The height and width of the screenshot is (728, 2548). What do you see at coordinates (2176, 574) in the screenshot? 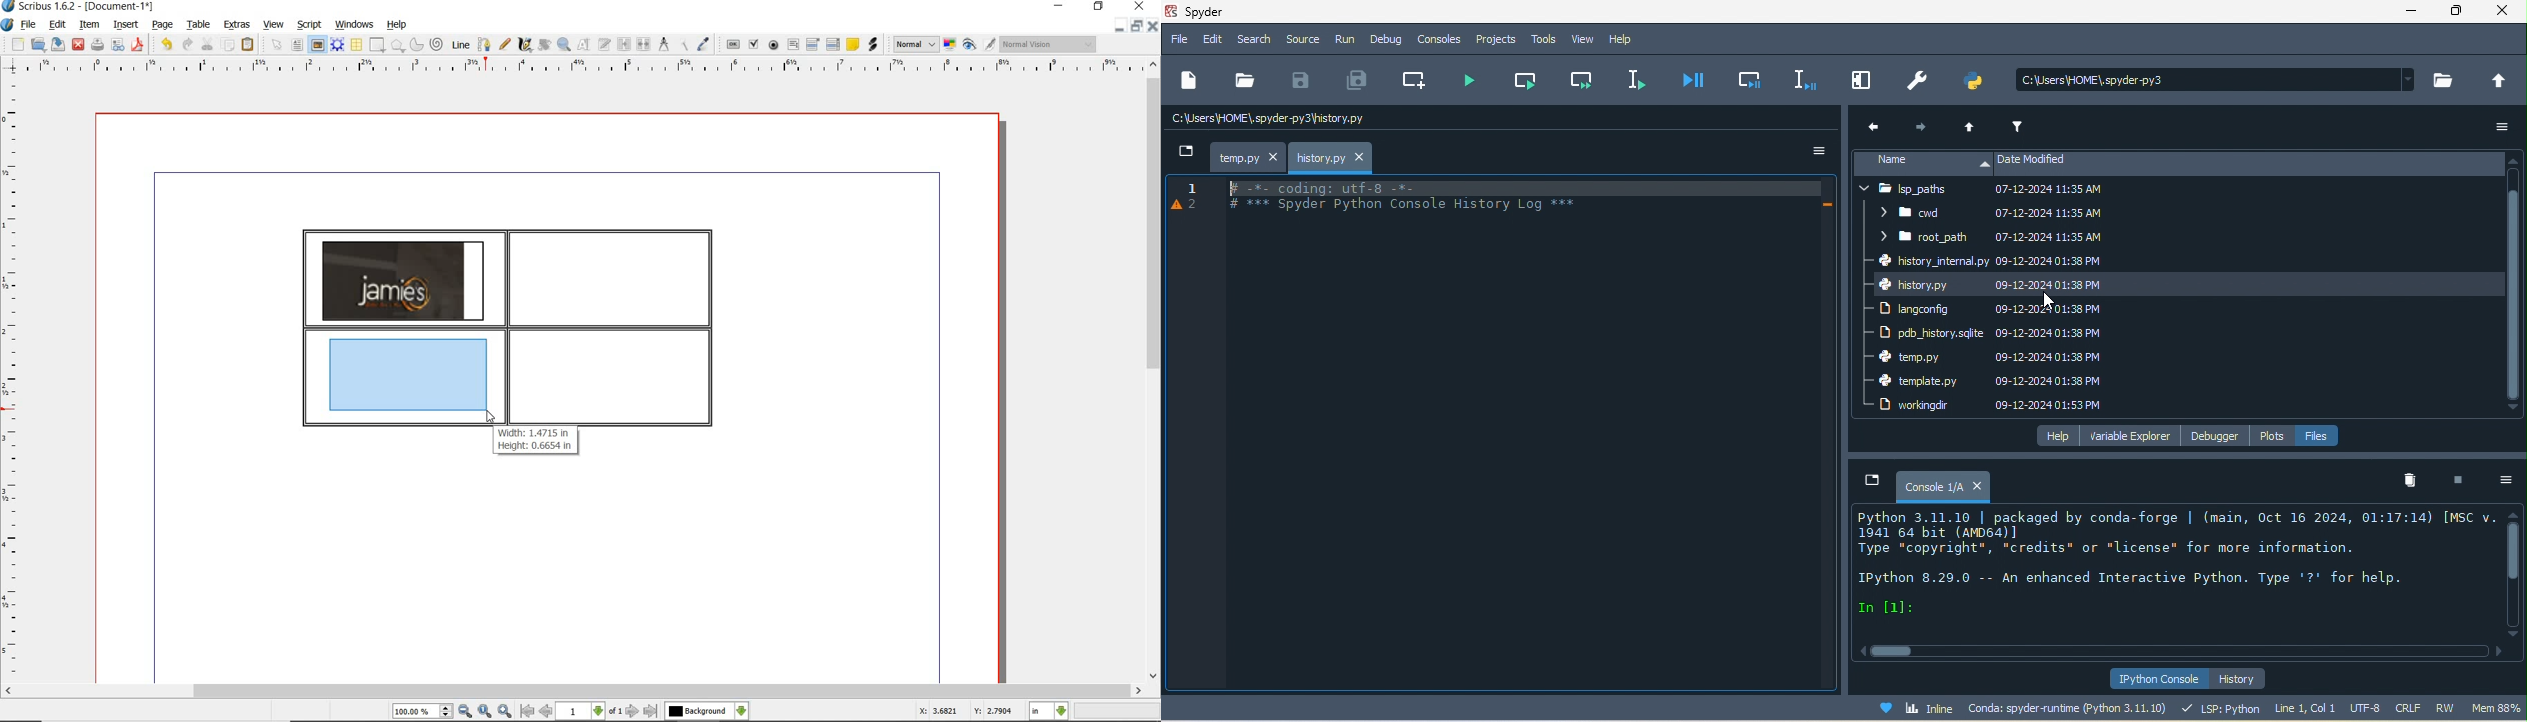
I see `text` at bounding box center [2176, 574].